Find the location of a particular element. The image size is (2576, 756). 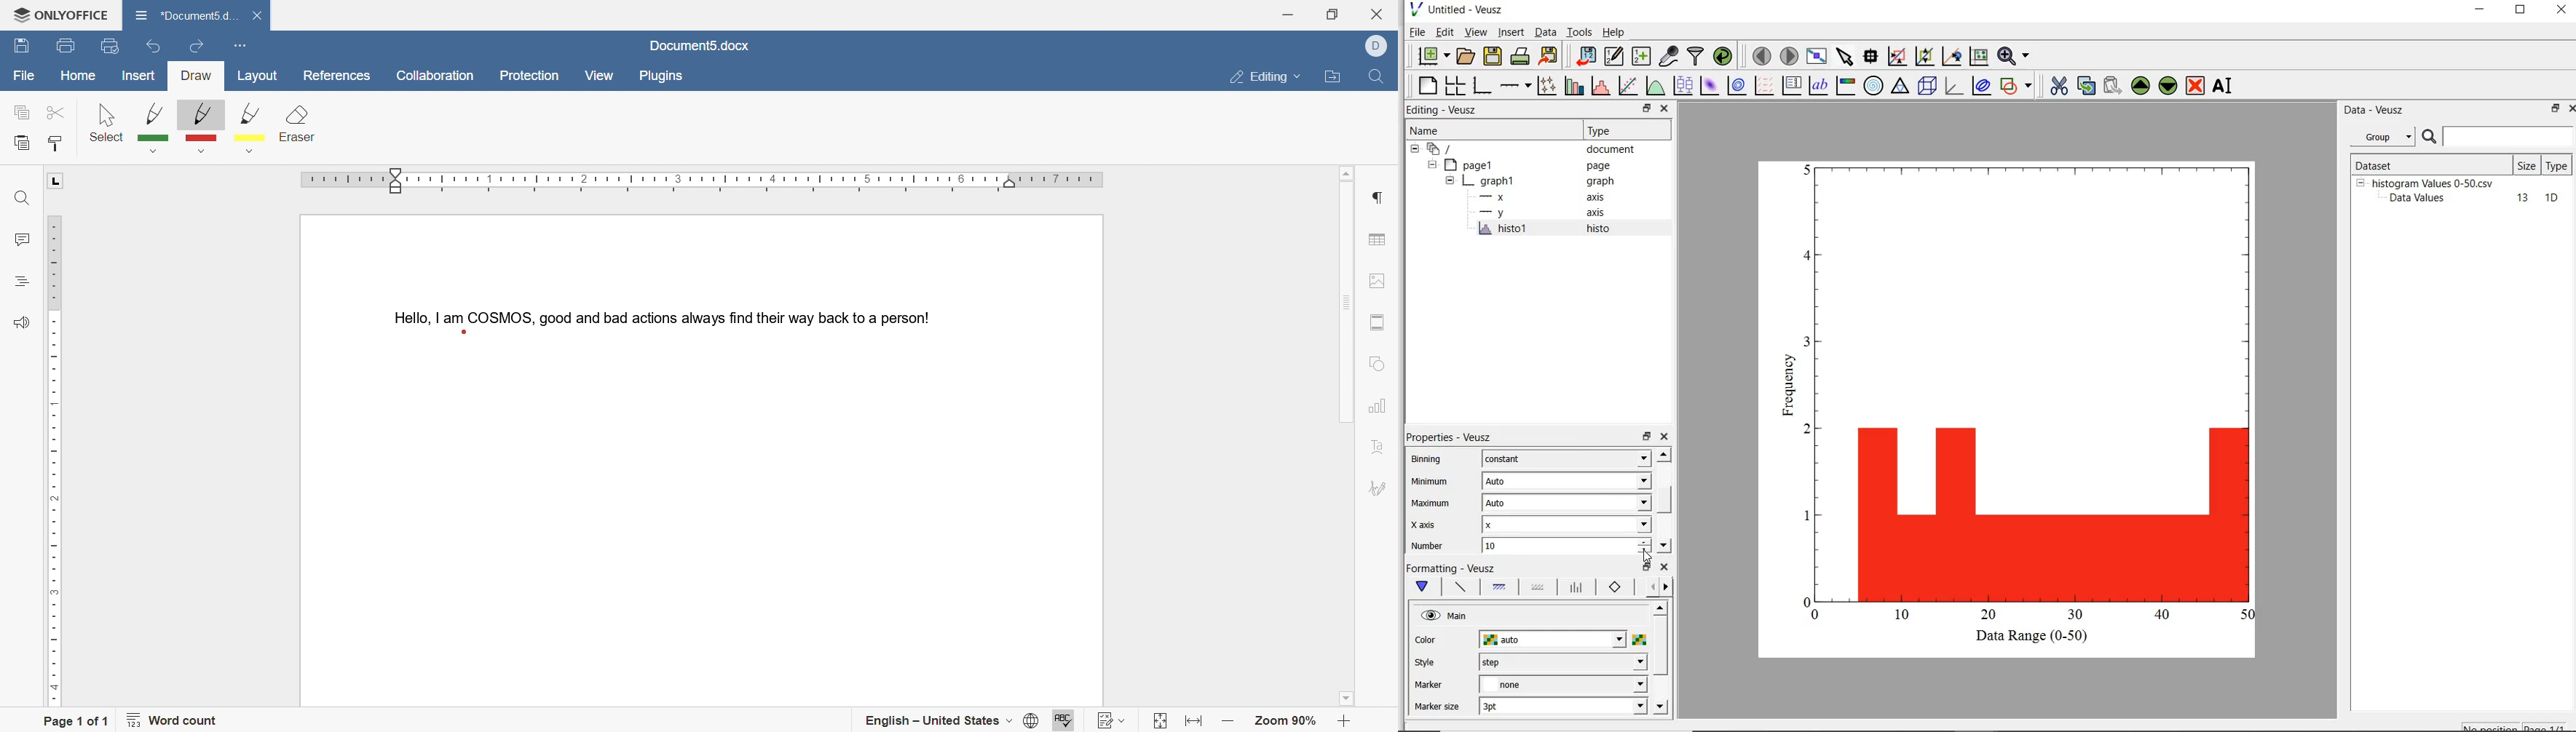

tools  is located at coordinates (1580, 32).